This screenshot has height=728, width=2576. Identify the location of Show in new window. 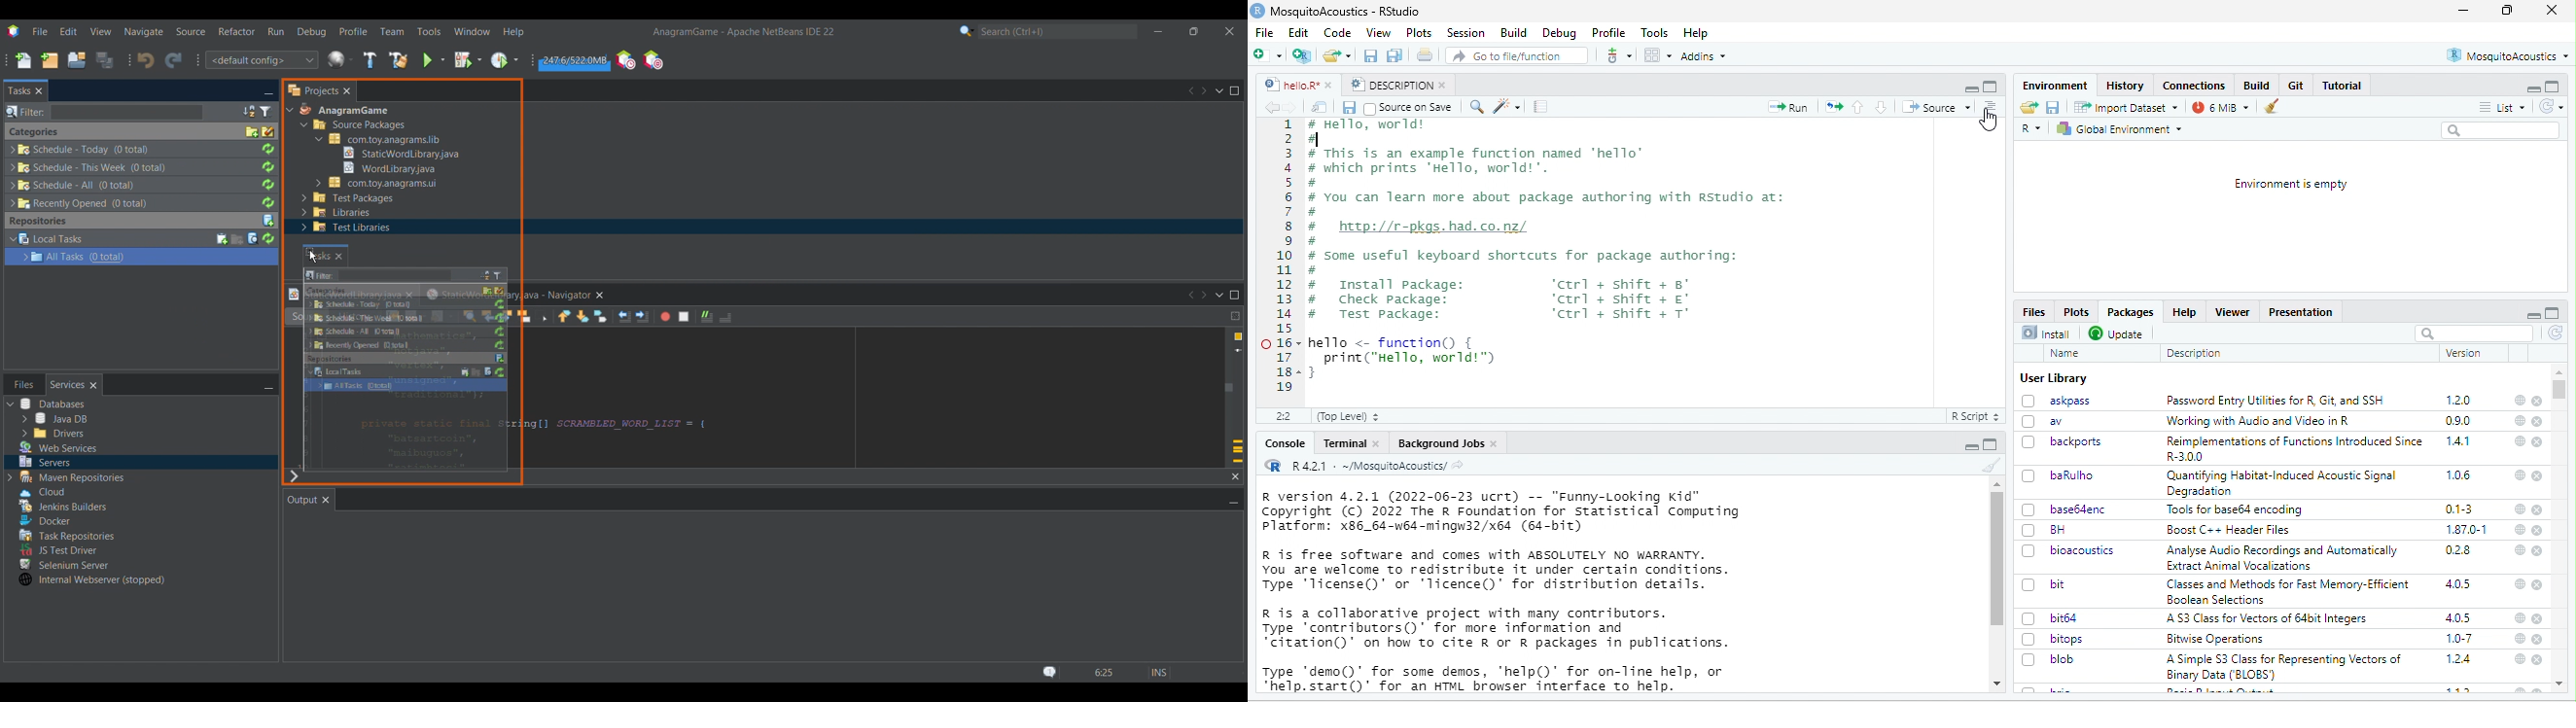
(1320, 107).